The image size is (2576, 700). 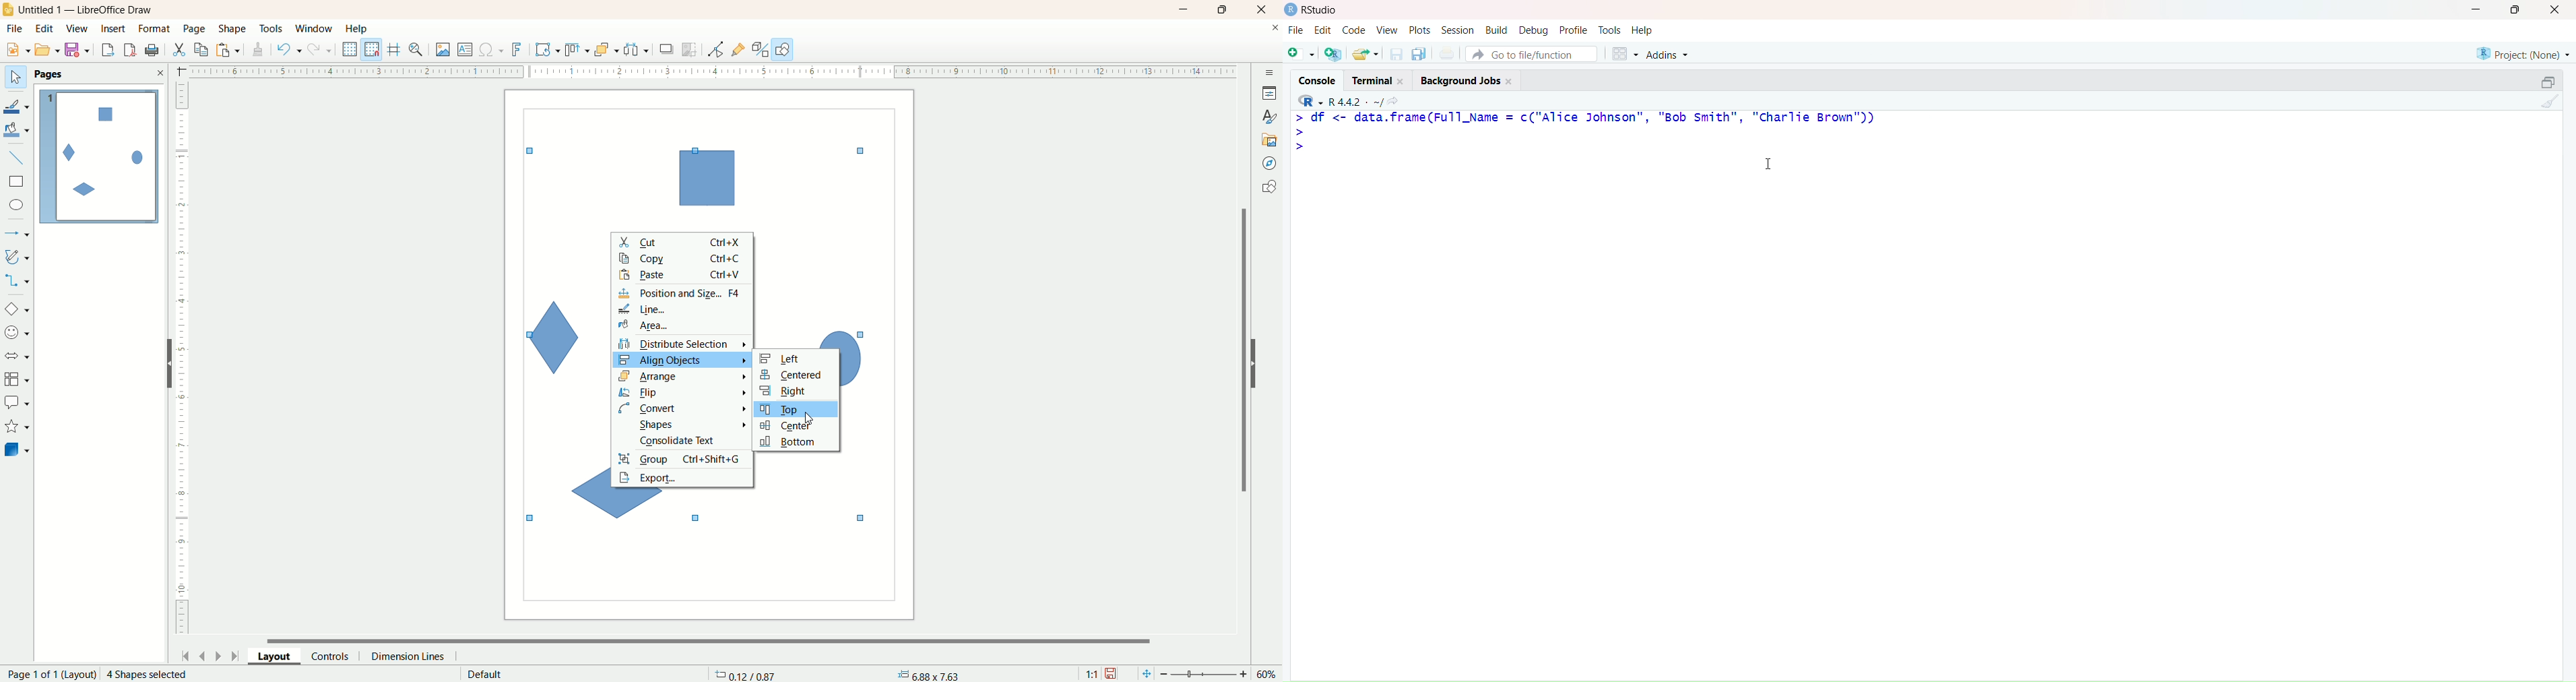 What do you see at coordinates (146, 674) in the screenshot?
I see `2 Shape selected` at bounding box center [146, 674].